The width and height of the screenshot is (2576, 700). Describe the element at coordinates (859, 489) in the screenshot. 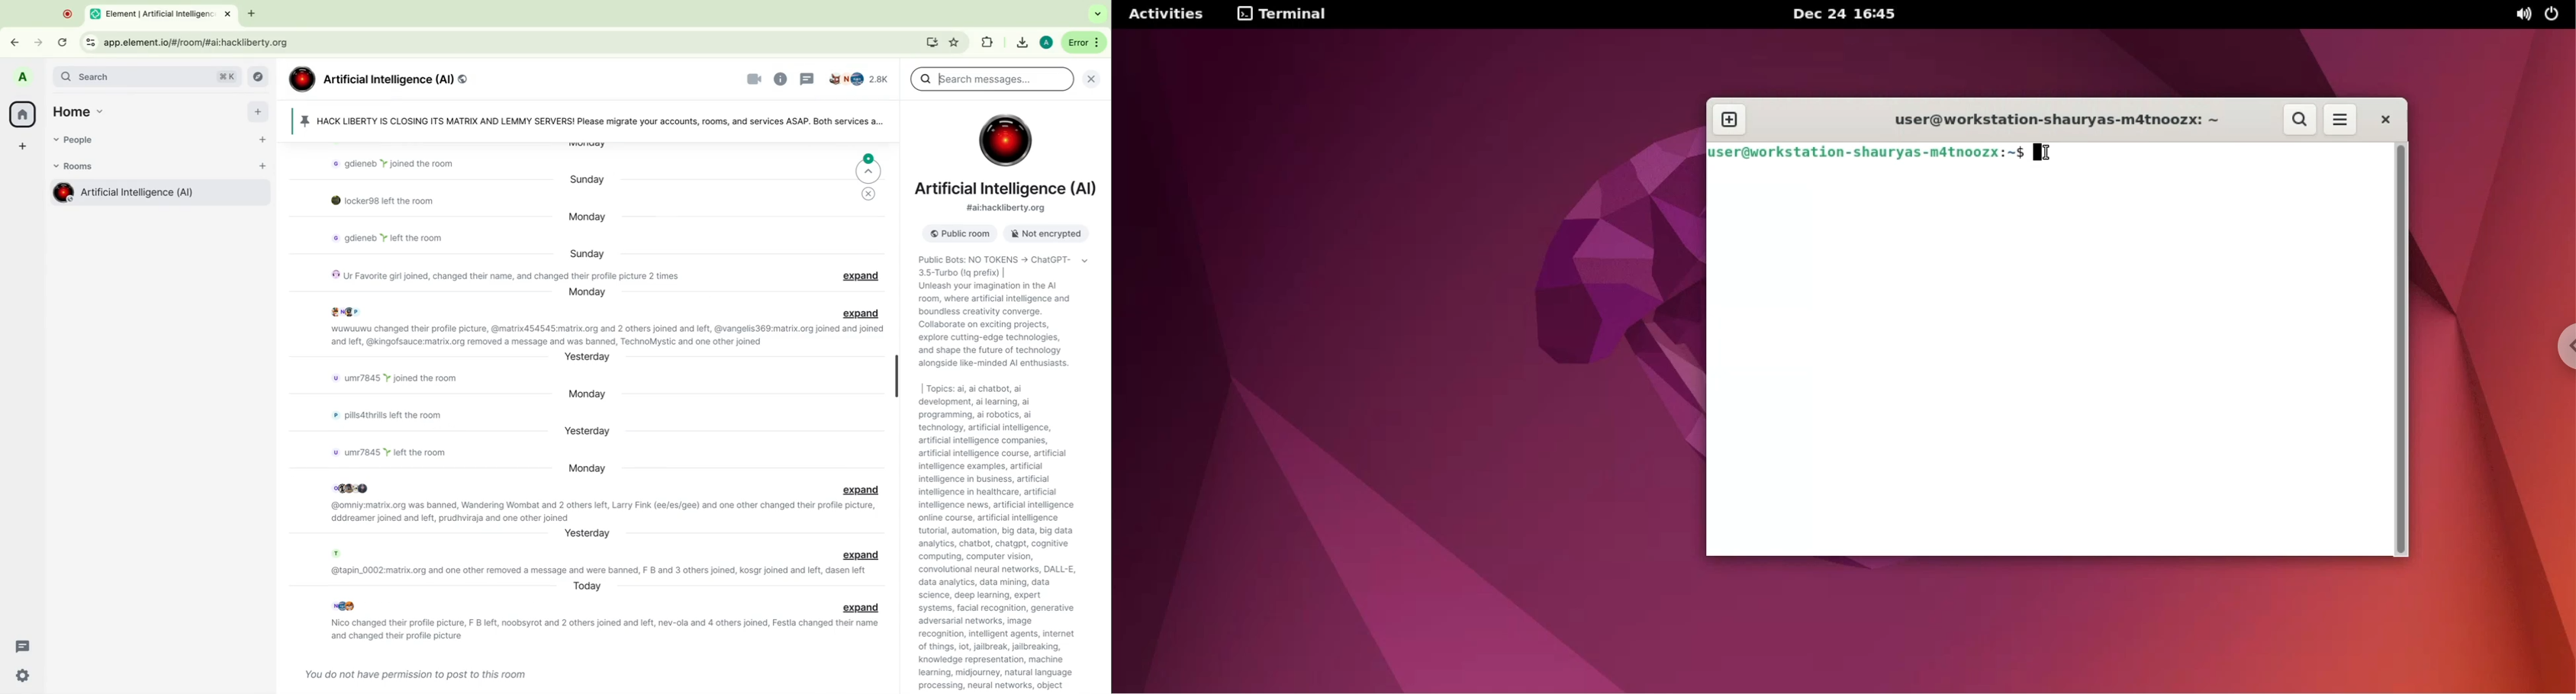

I see `expand` at that location.